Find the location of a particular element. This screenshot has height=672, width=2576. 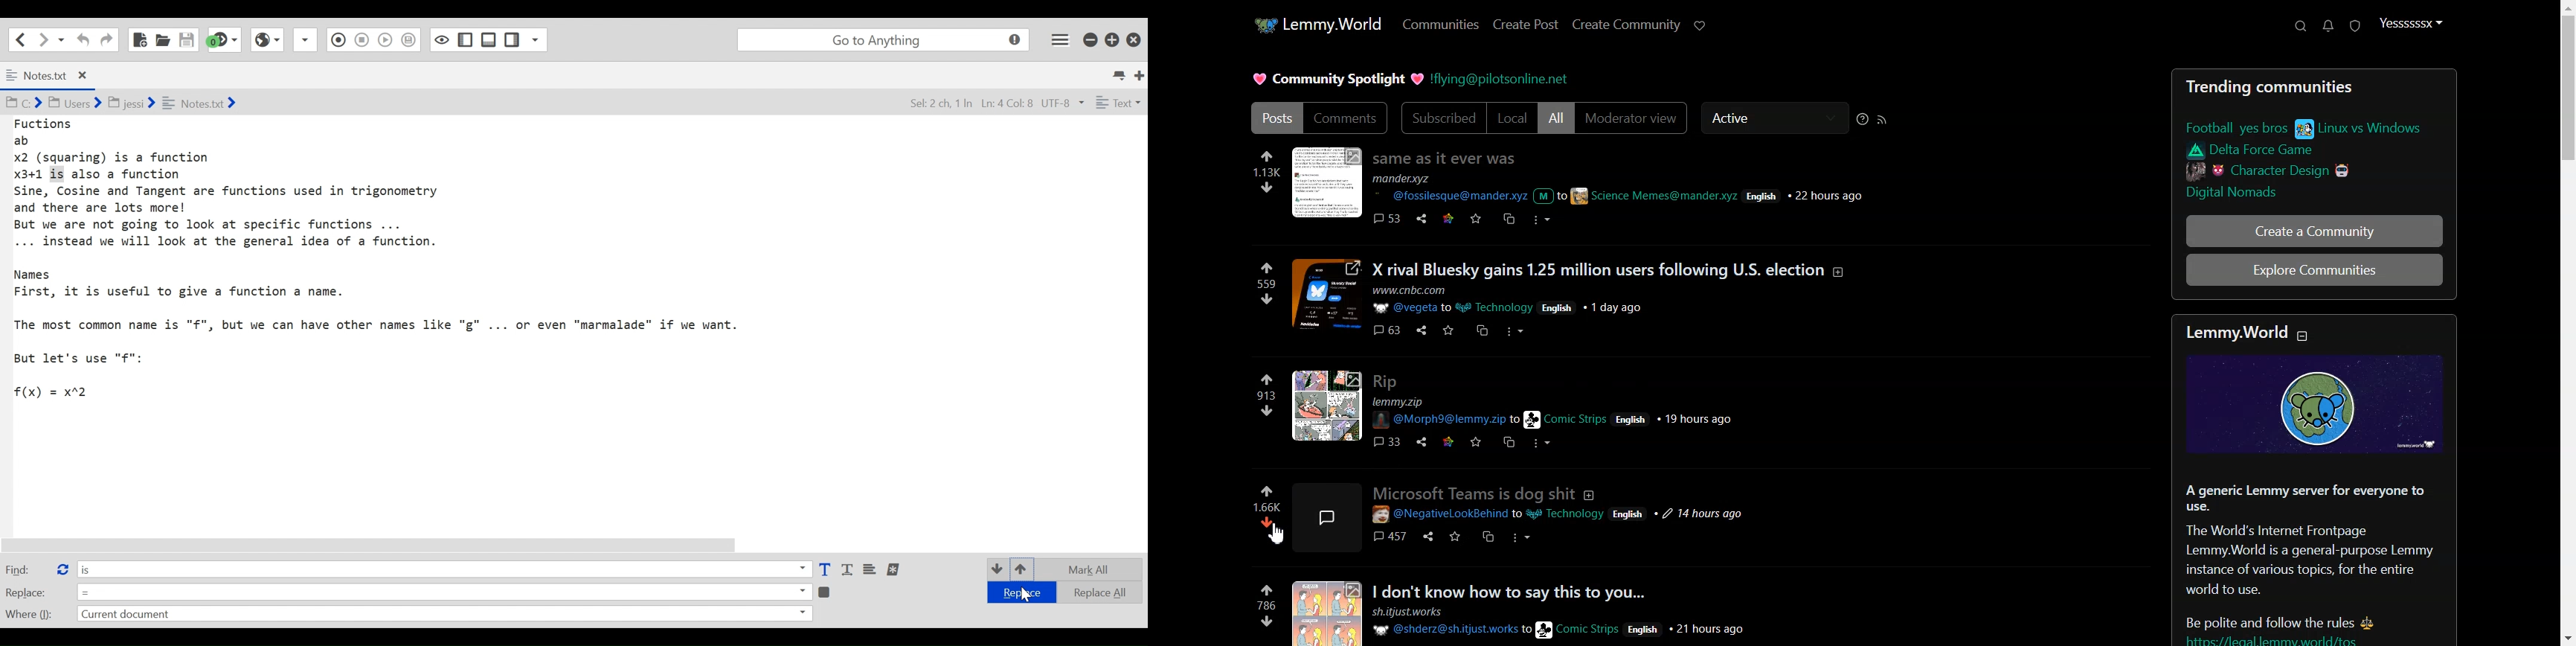

Subscribed is located at coordinates (1442, 118).